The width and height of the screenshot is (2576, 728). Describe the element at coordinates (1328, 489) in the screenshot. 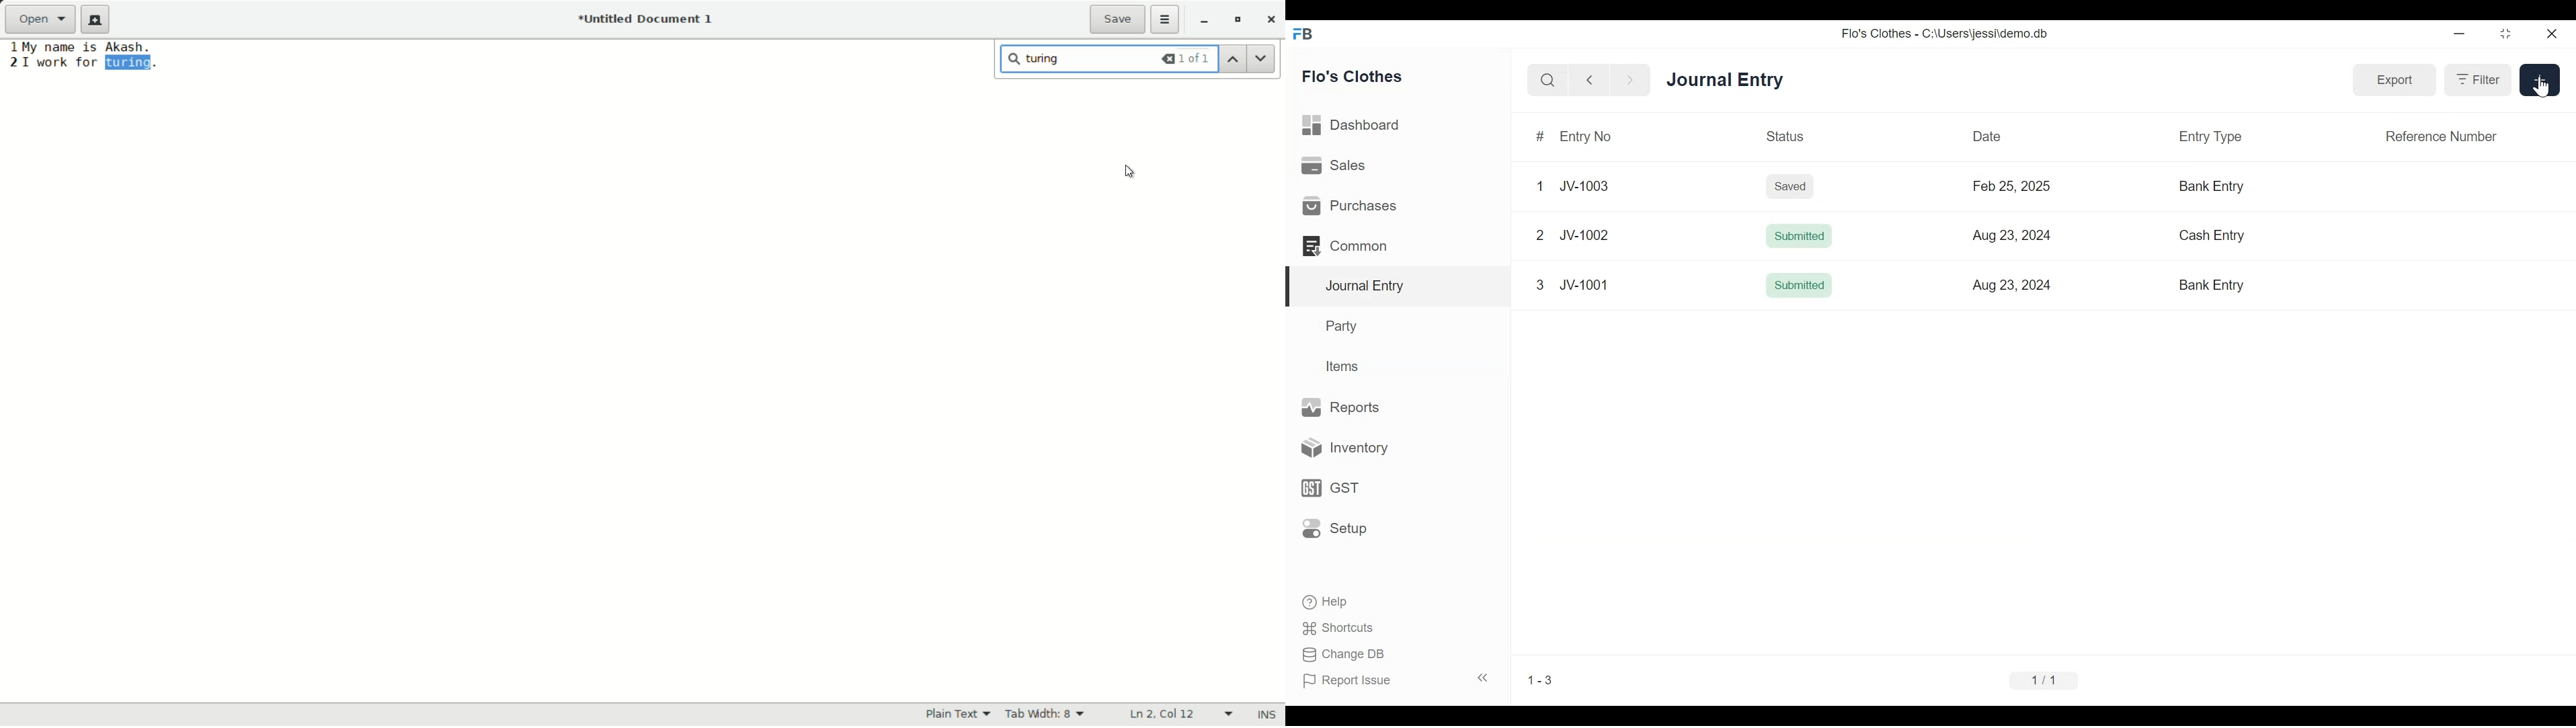

I see `GST` at that location.